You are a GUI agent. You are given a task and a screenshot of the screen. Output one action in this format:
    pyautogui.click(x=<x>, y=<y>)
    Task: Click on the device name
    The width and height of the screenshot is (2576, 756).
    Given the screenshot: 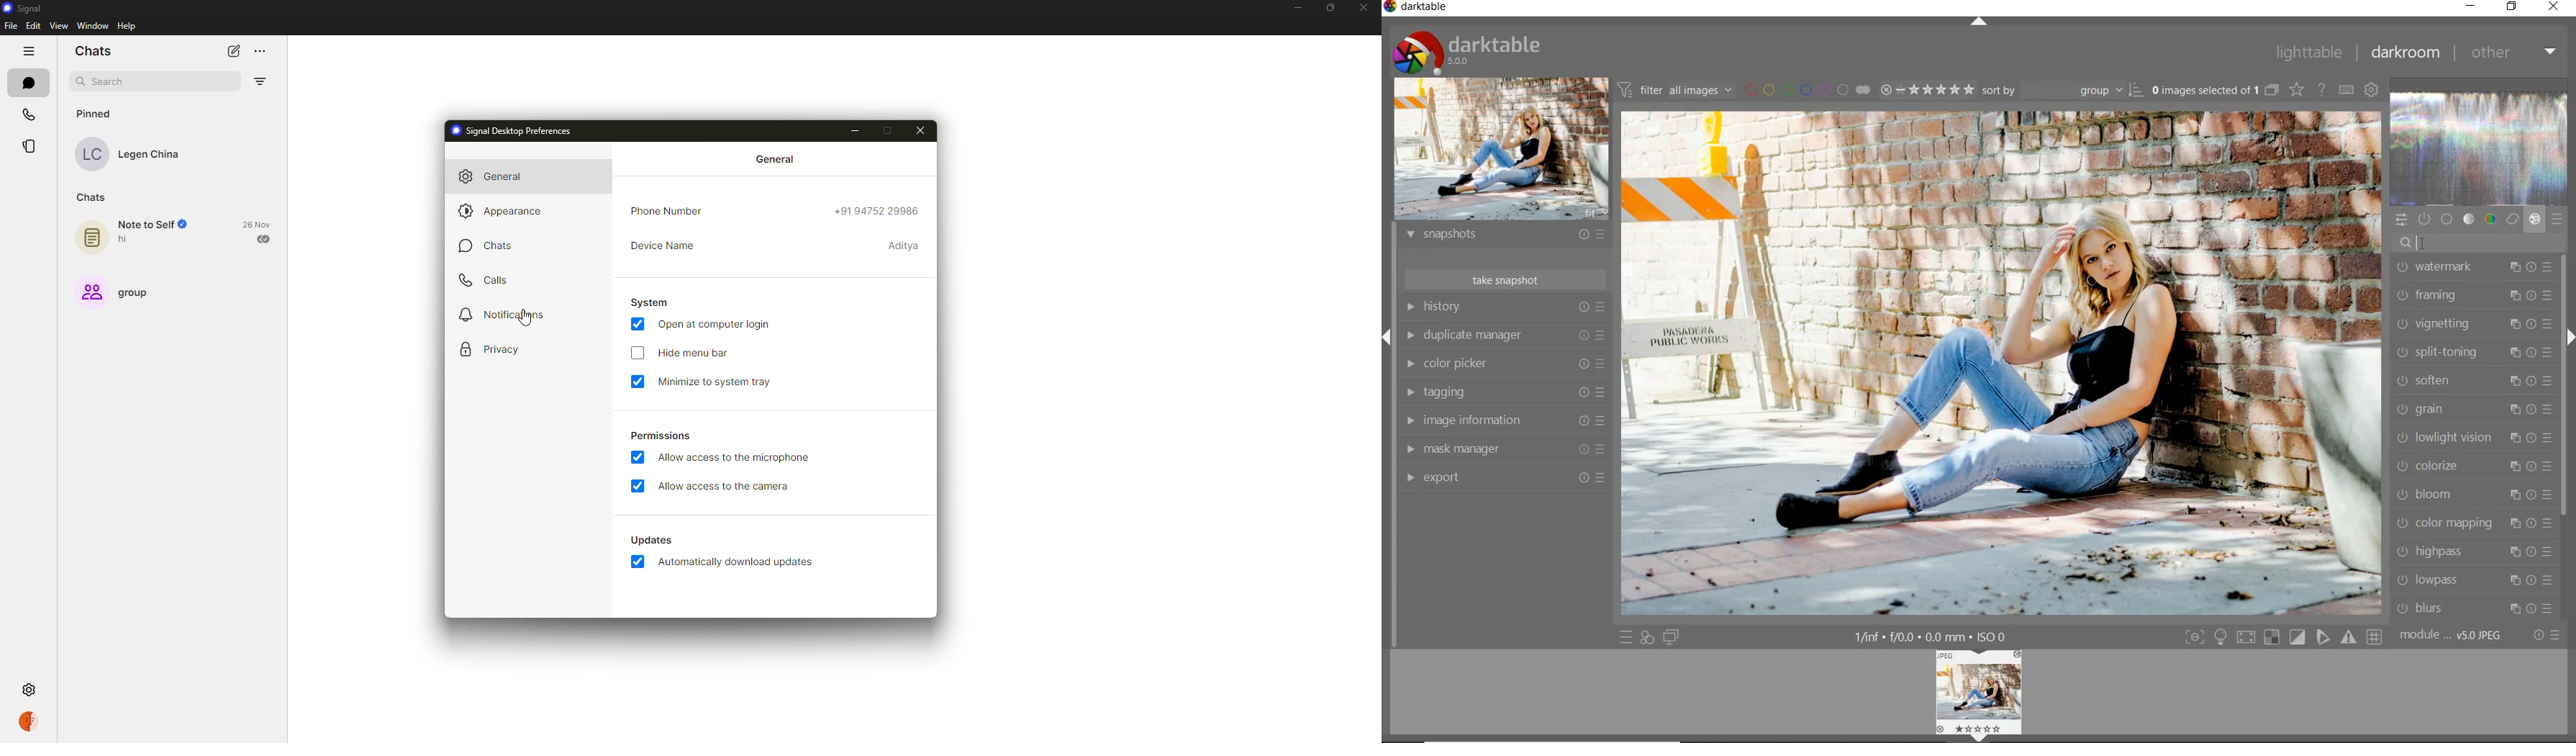 What is the action you would take?
    pyautogui.click(x=666, y=246)
    